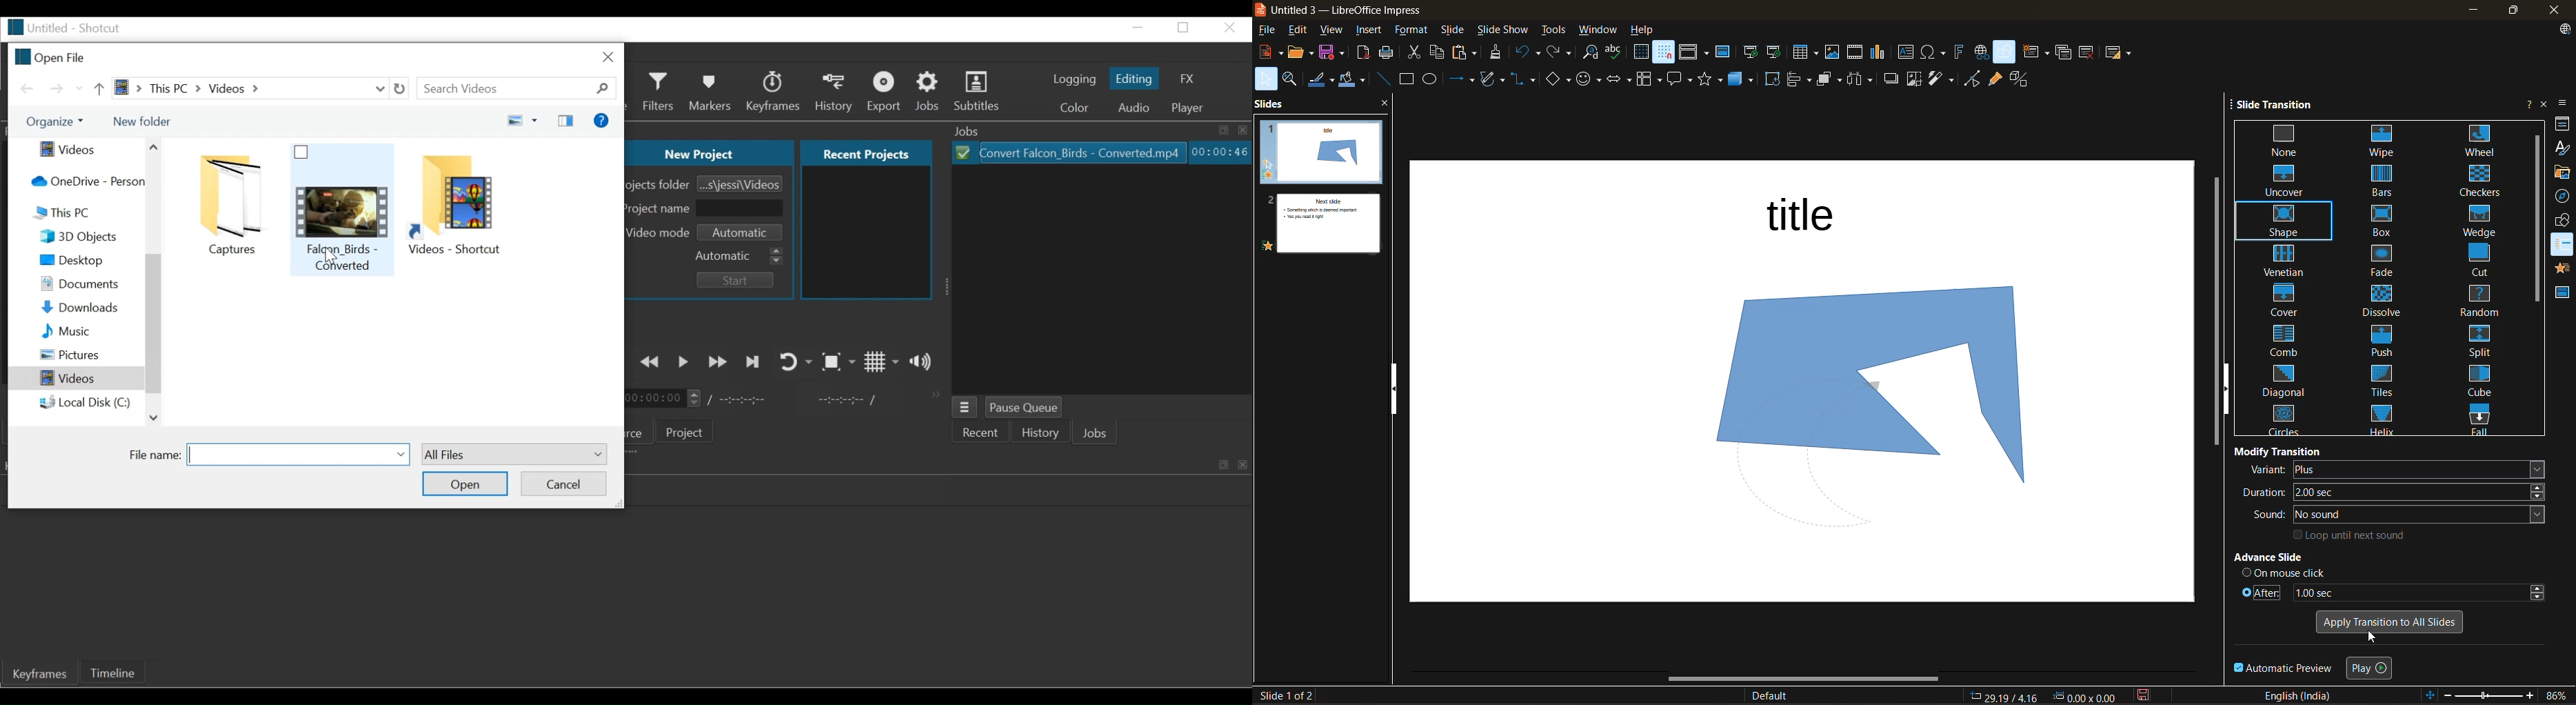 The image size is (2576, 728). What do you see at coordinates (608, 56) in the screenshot?
I see `Close` at bounding box center [608, 56].